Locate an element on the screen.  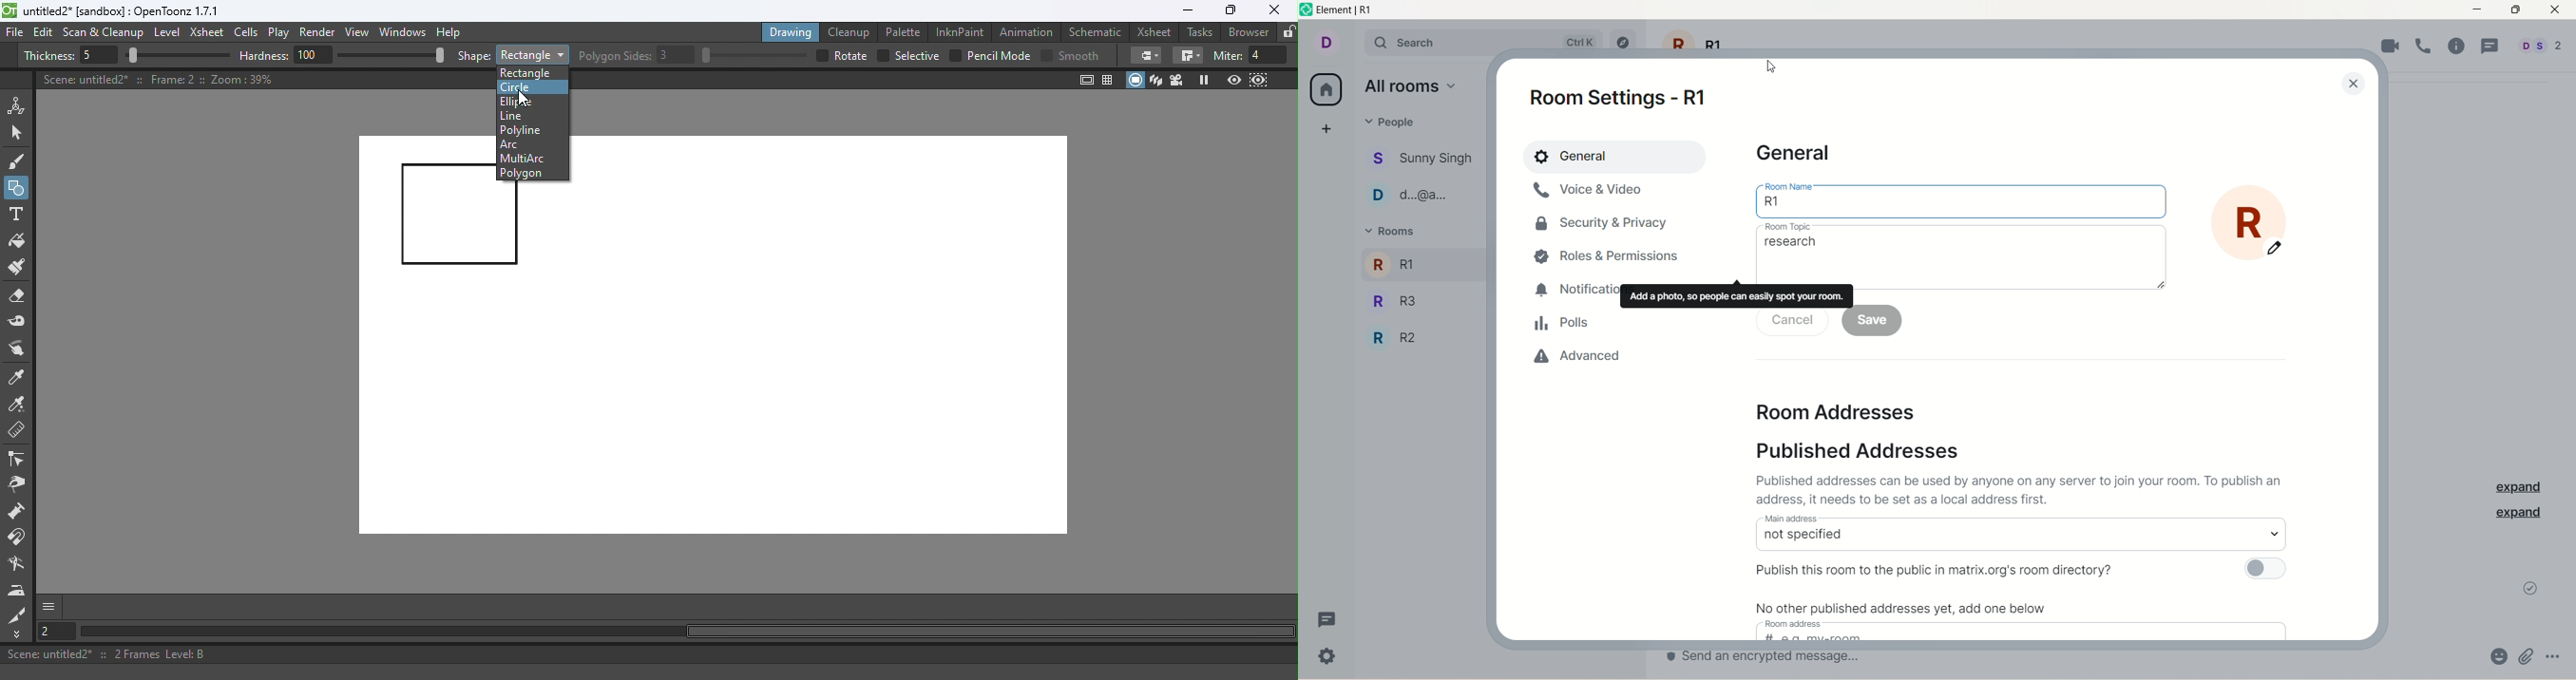
threads is located at coordinates (1335, 618).